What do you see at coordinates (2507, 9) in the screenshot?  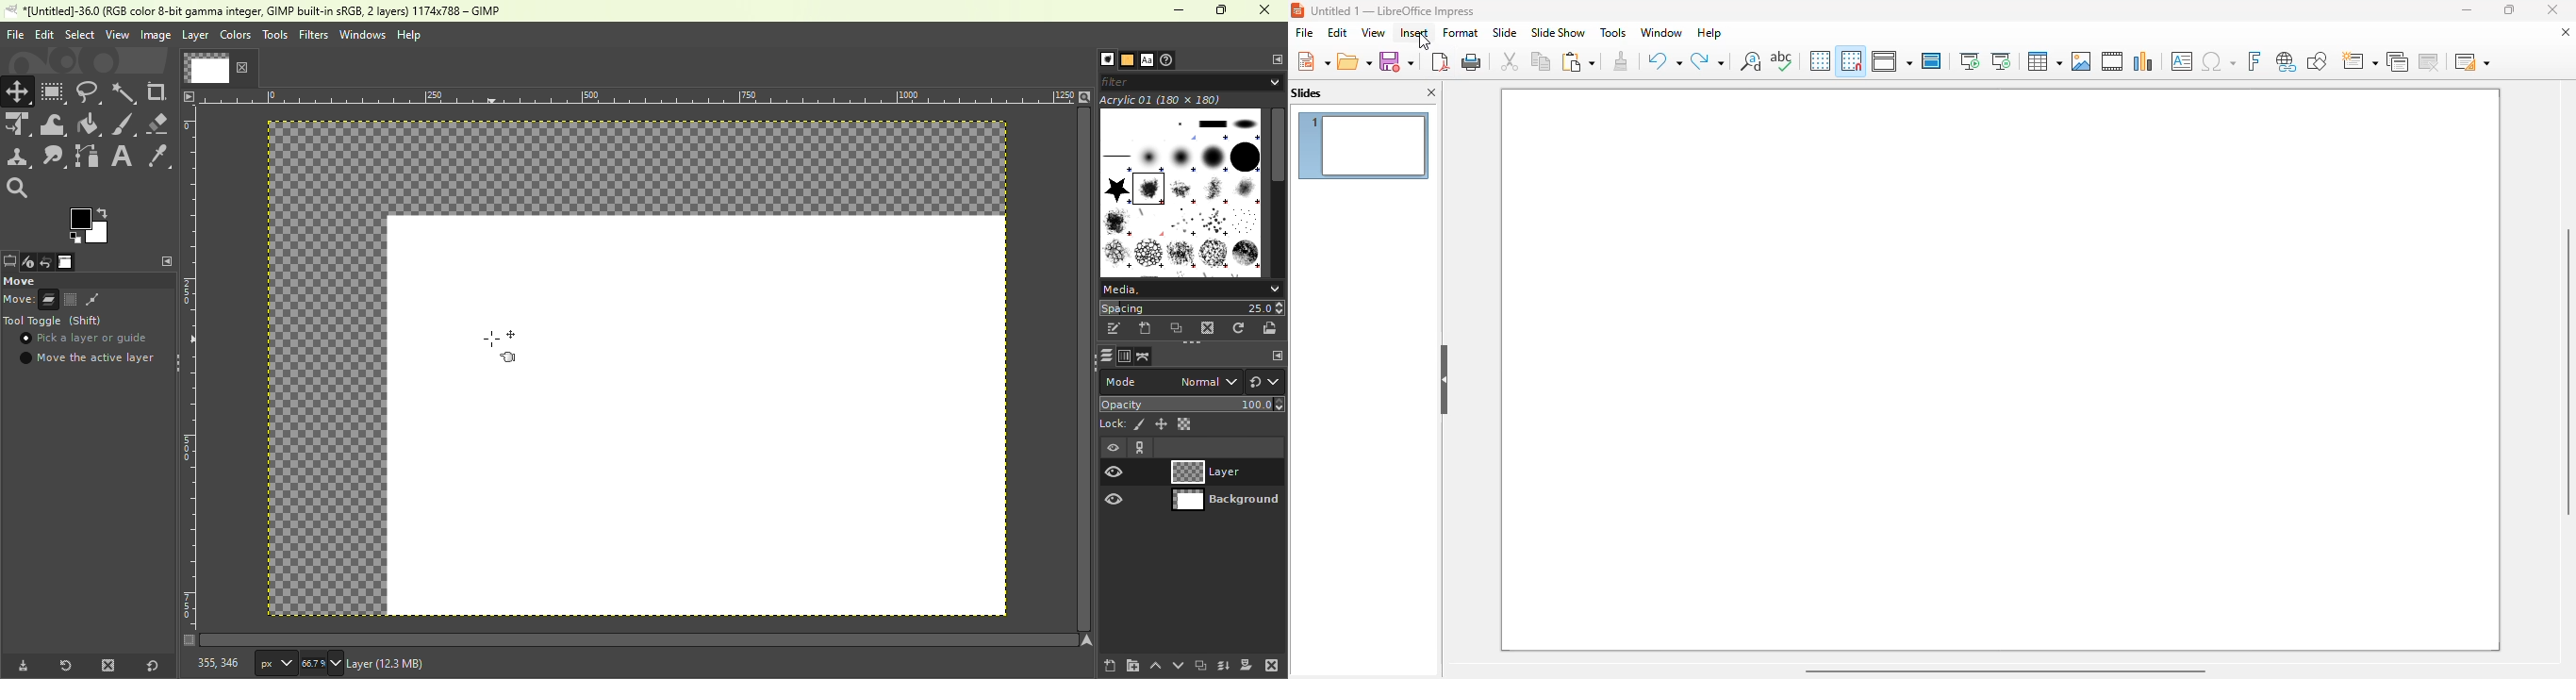 I see `maximize` at bounding box center [2507, 9].